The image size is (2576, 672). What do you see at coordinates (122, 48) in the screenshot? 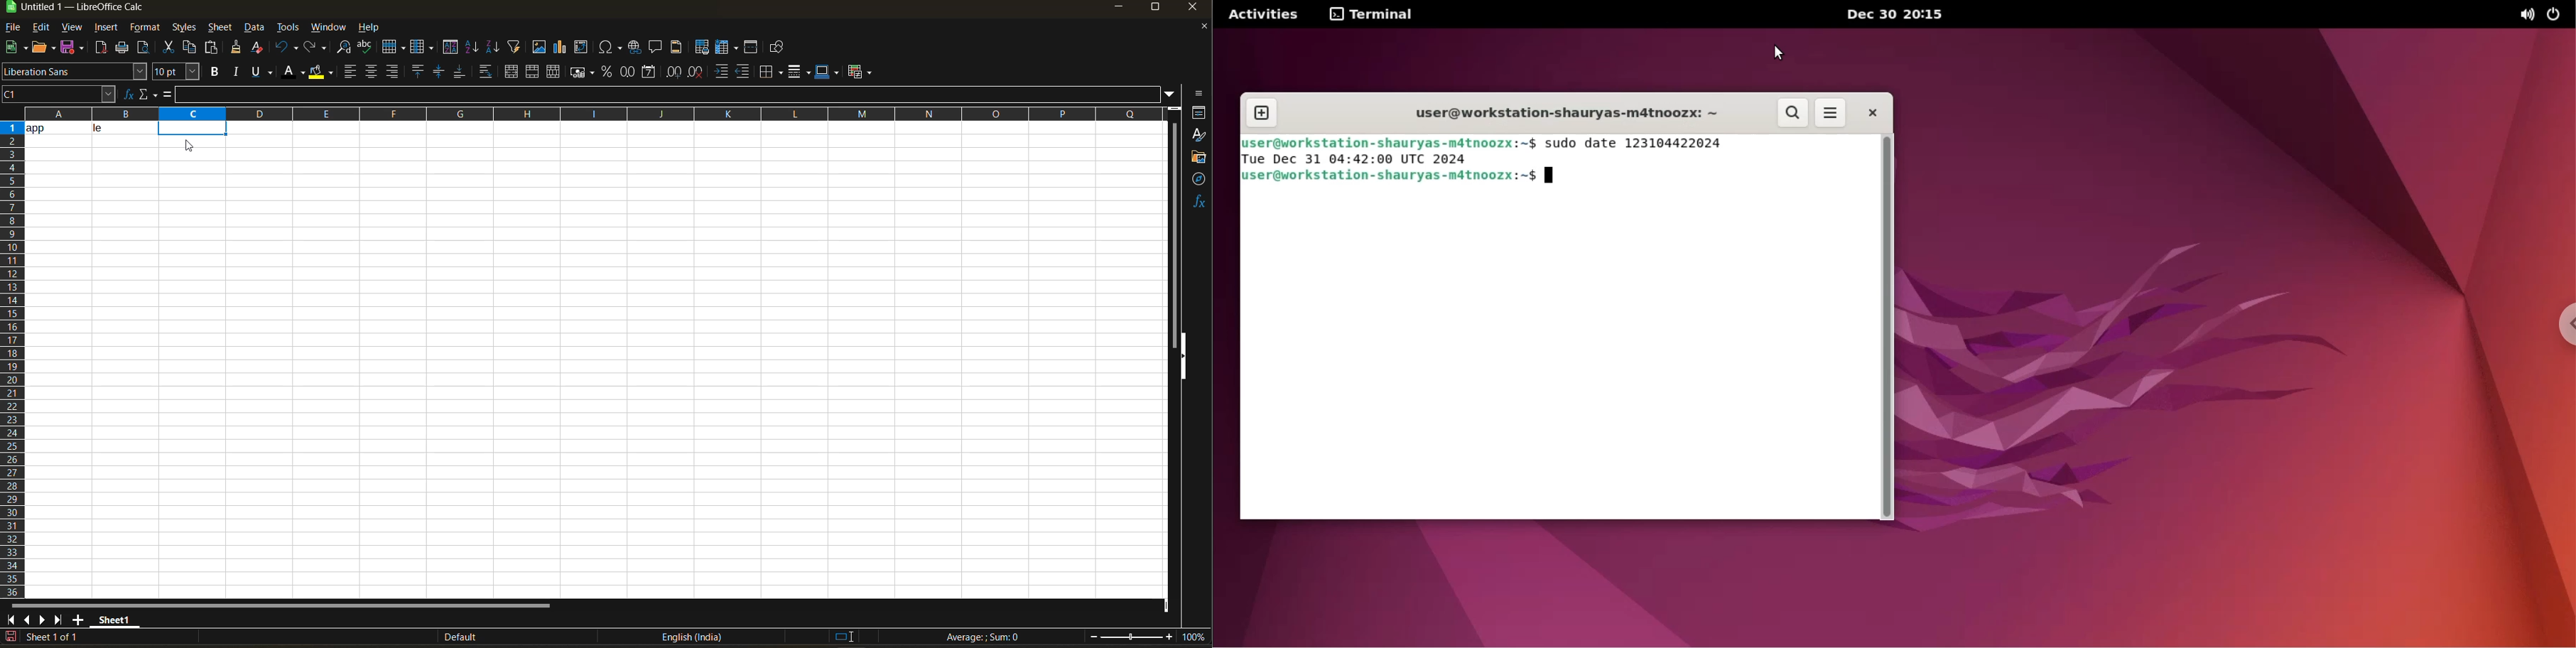
I see `print` at bounding box center [122, 48].